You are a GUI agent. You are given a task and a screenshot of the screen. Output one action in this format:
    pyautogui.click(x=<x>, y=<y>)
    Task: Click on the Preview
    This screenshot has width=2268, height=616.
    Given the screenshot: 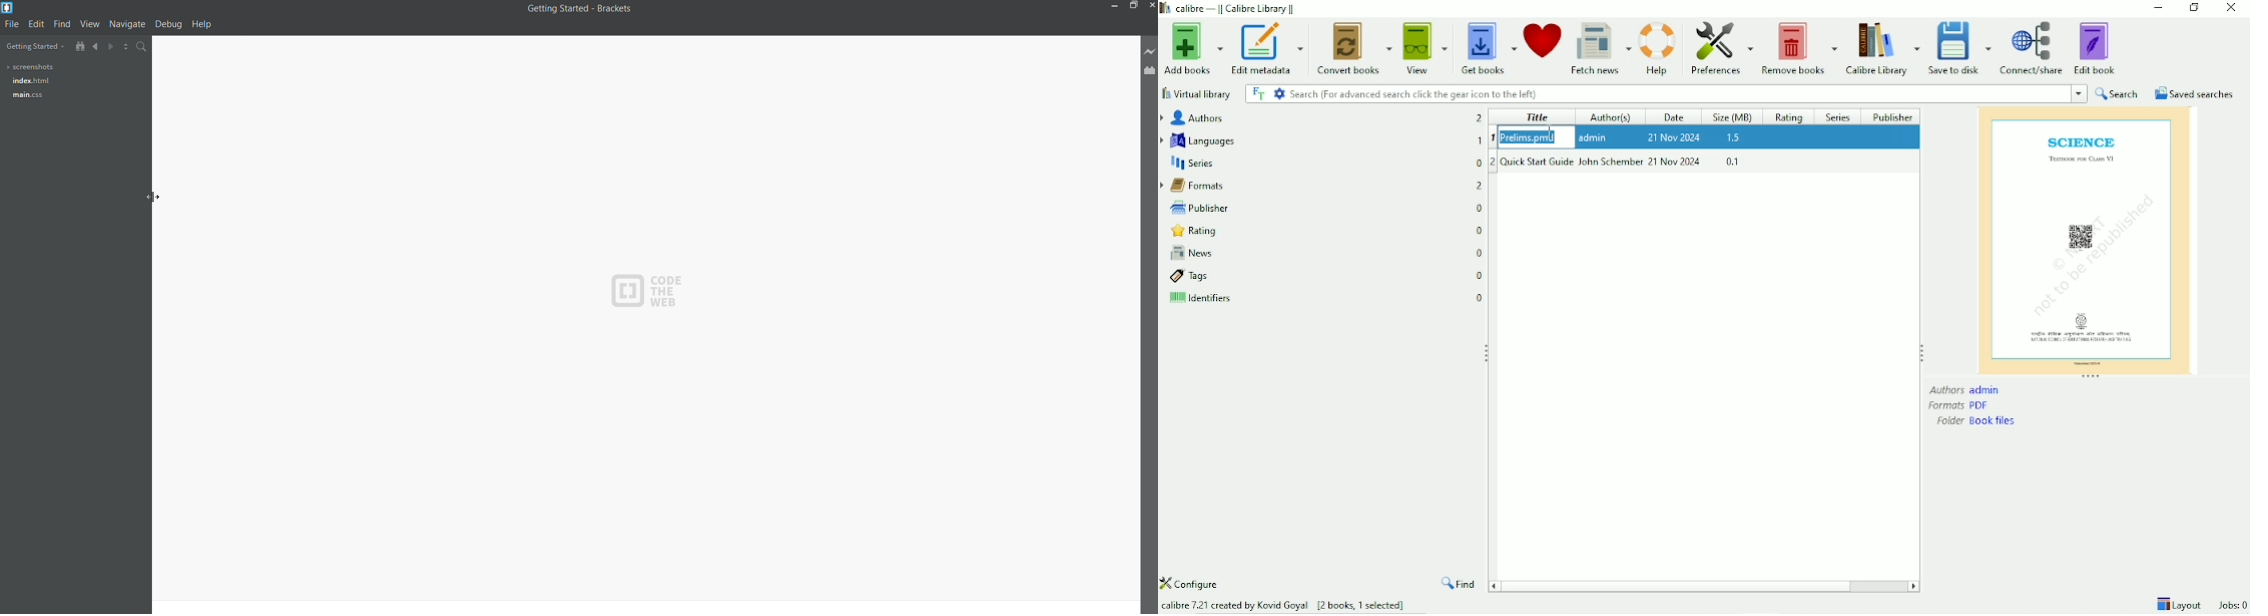 What is the action you would take?
    pyautogui.click(x=2084, y=239)
    